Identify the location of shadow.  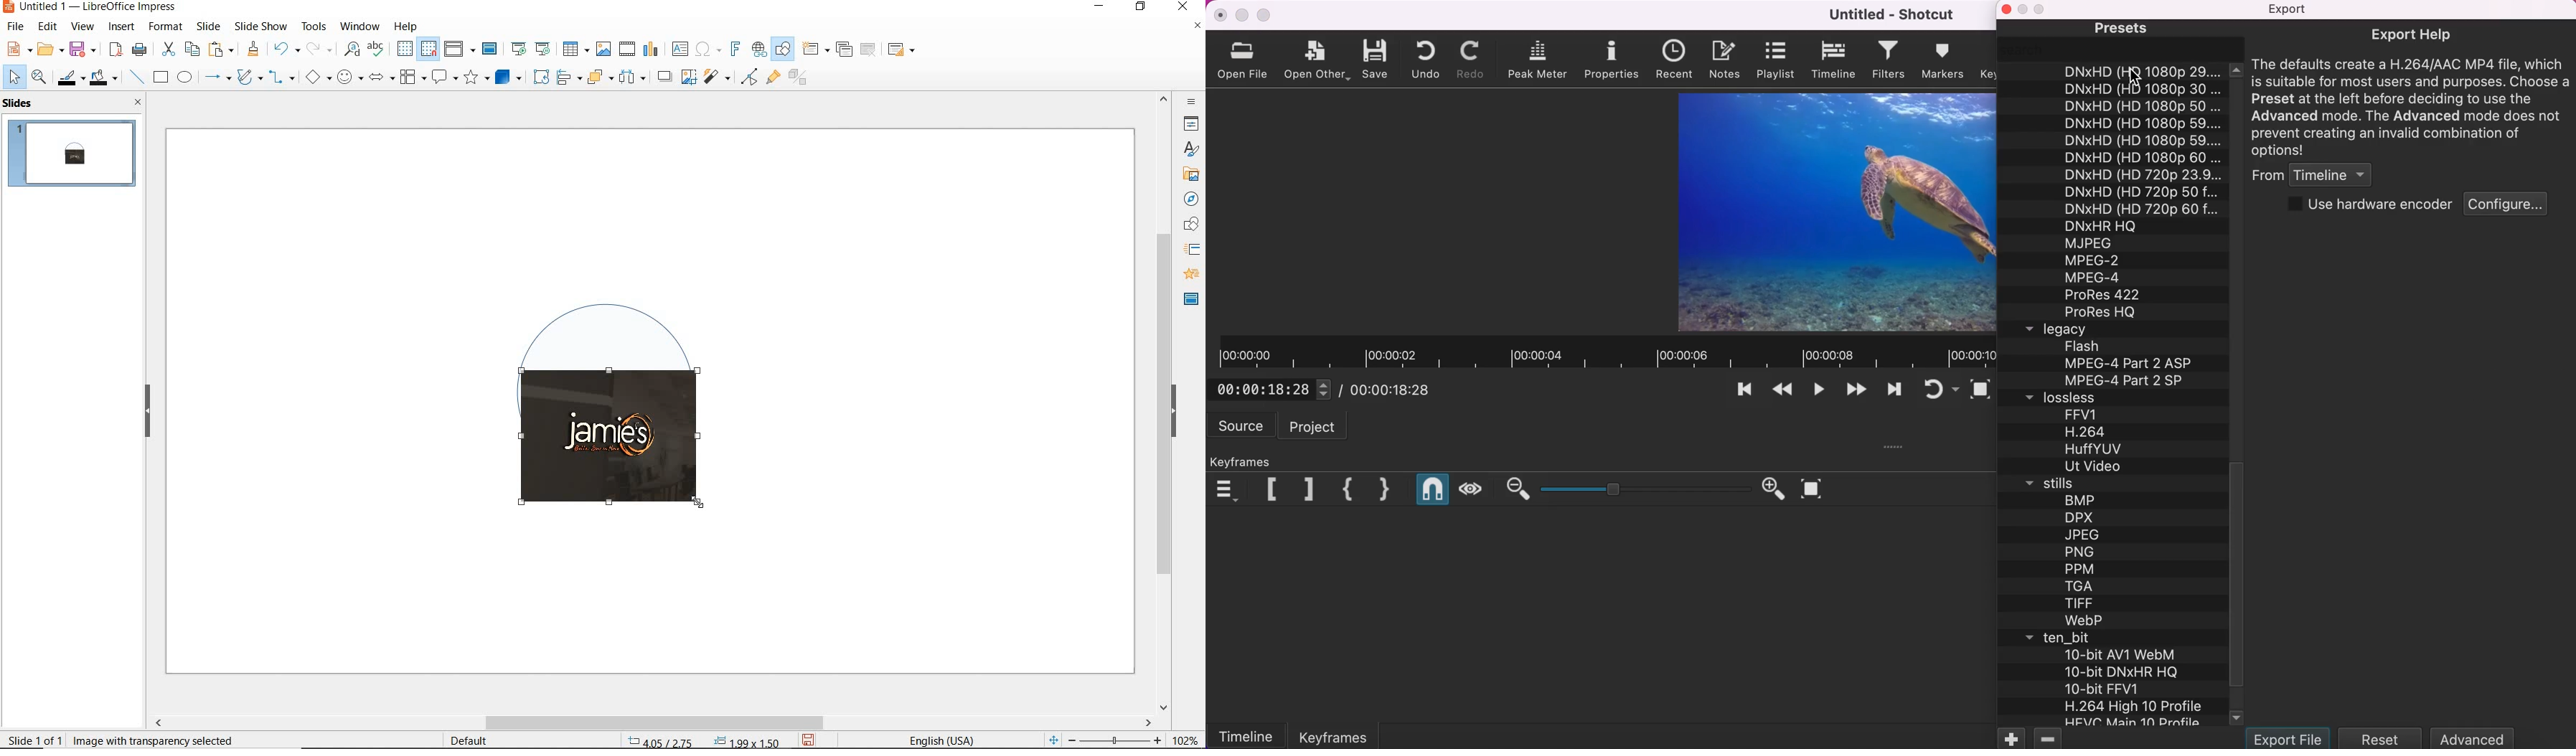
(664, 75).